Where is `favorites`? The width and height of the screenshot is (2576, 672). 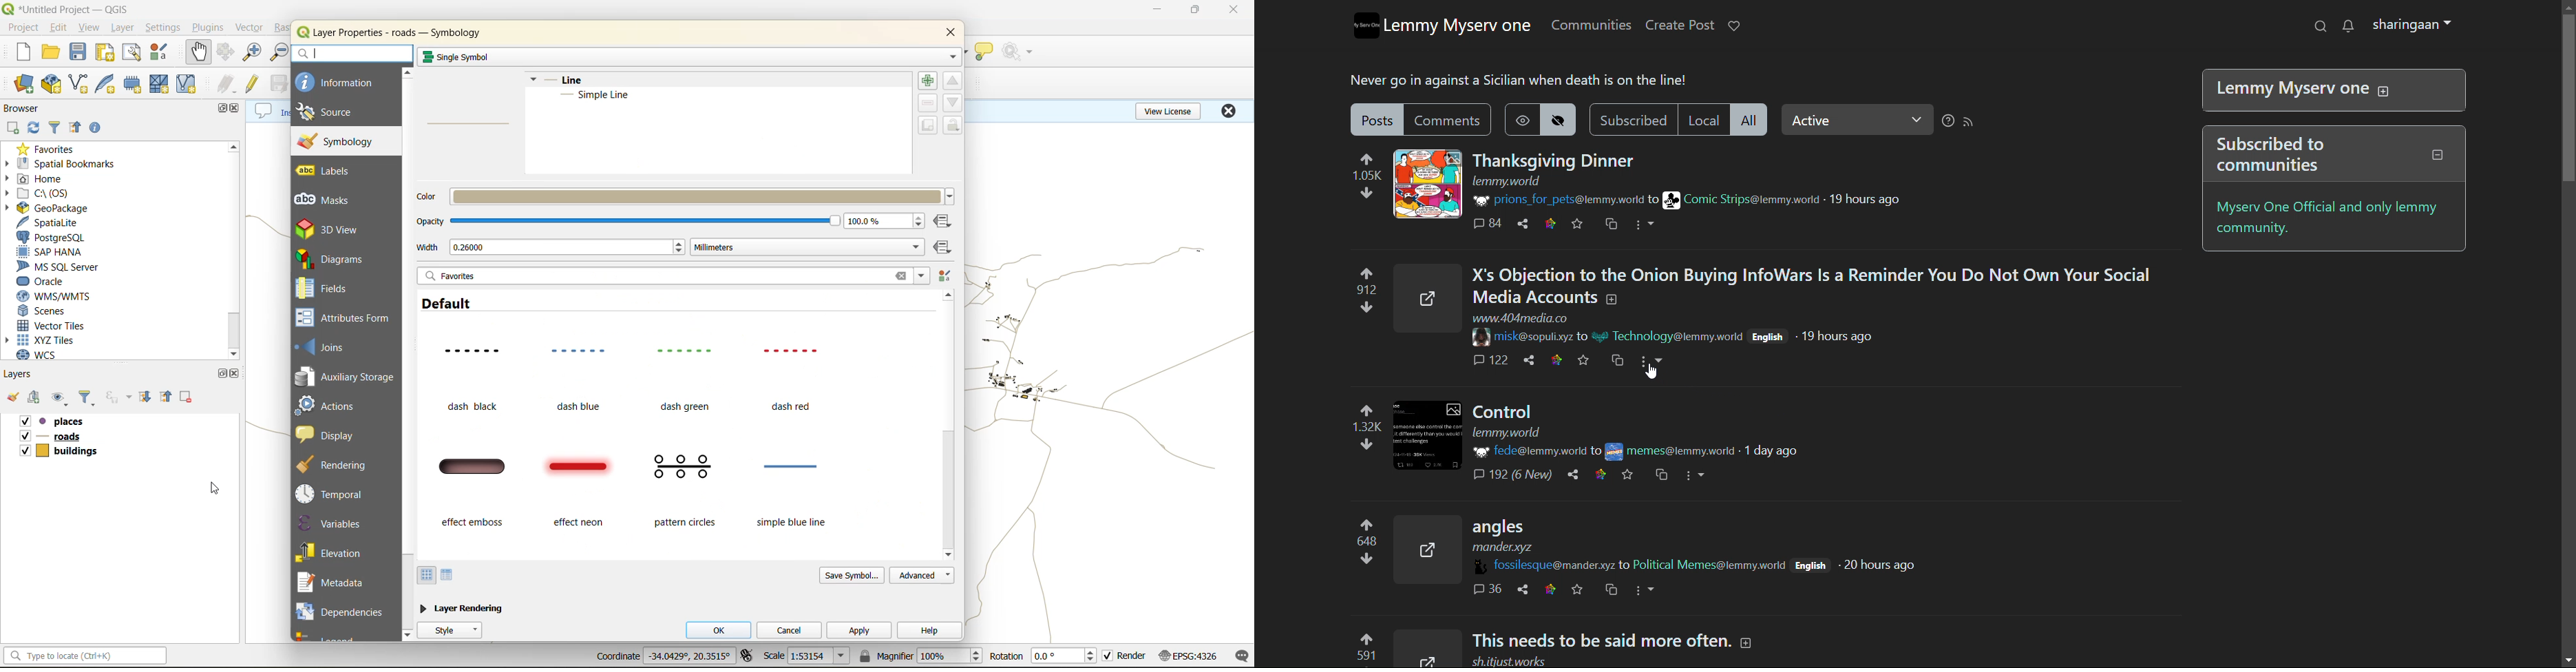 favorites is located at coordinates (54, 150).